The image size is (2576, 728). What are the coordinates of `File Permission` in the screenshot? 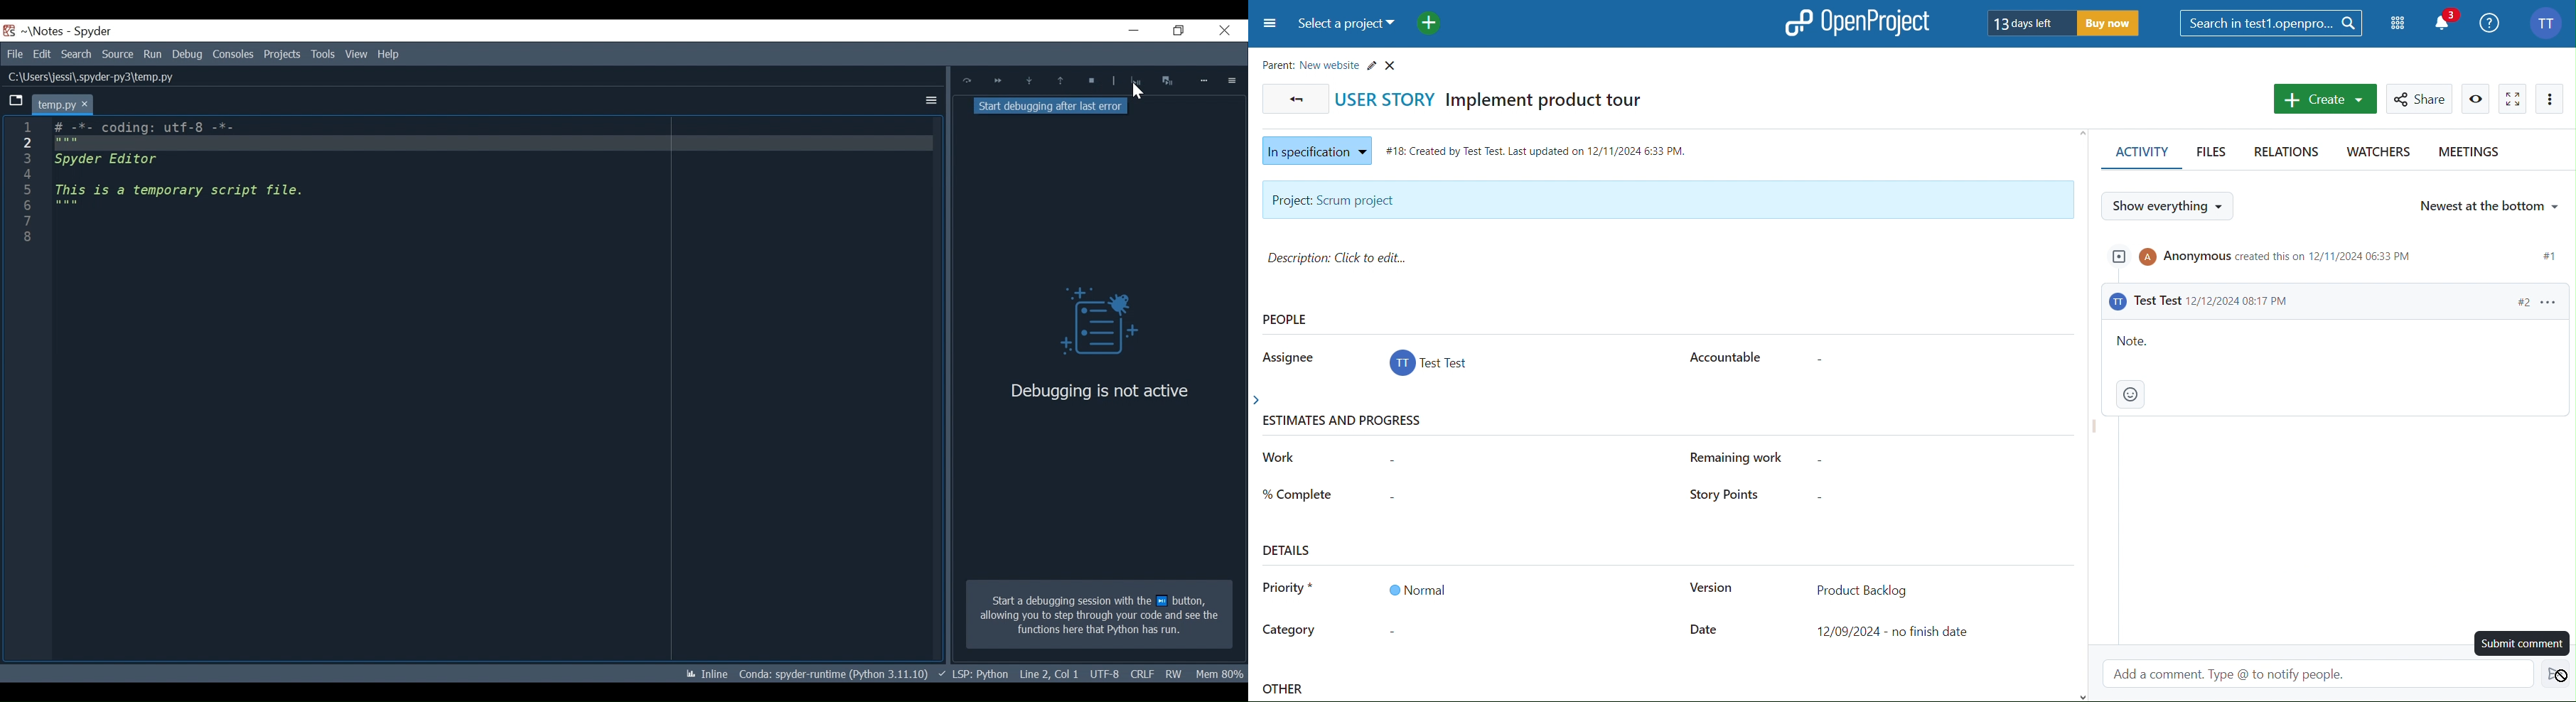 It's located at (1175, 673).